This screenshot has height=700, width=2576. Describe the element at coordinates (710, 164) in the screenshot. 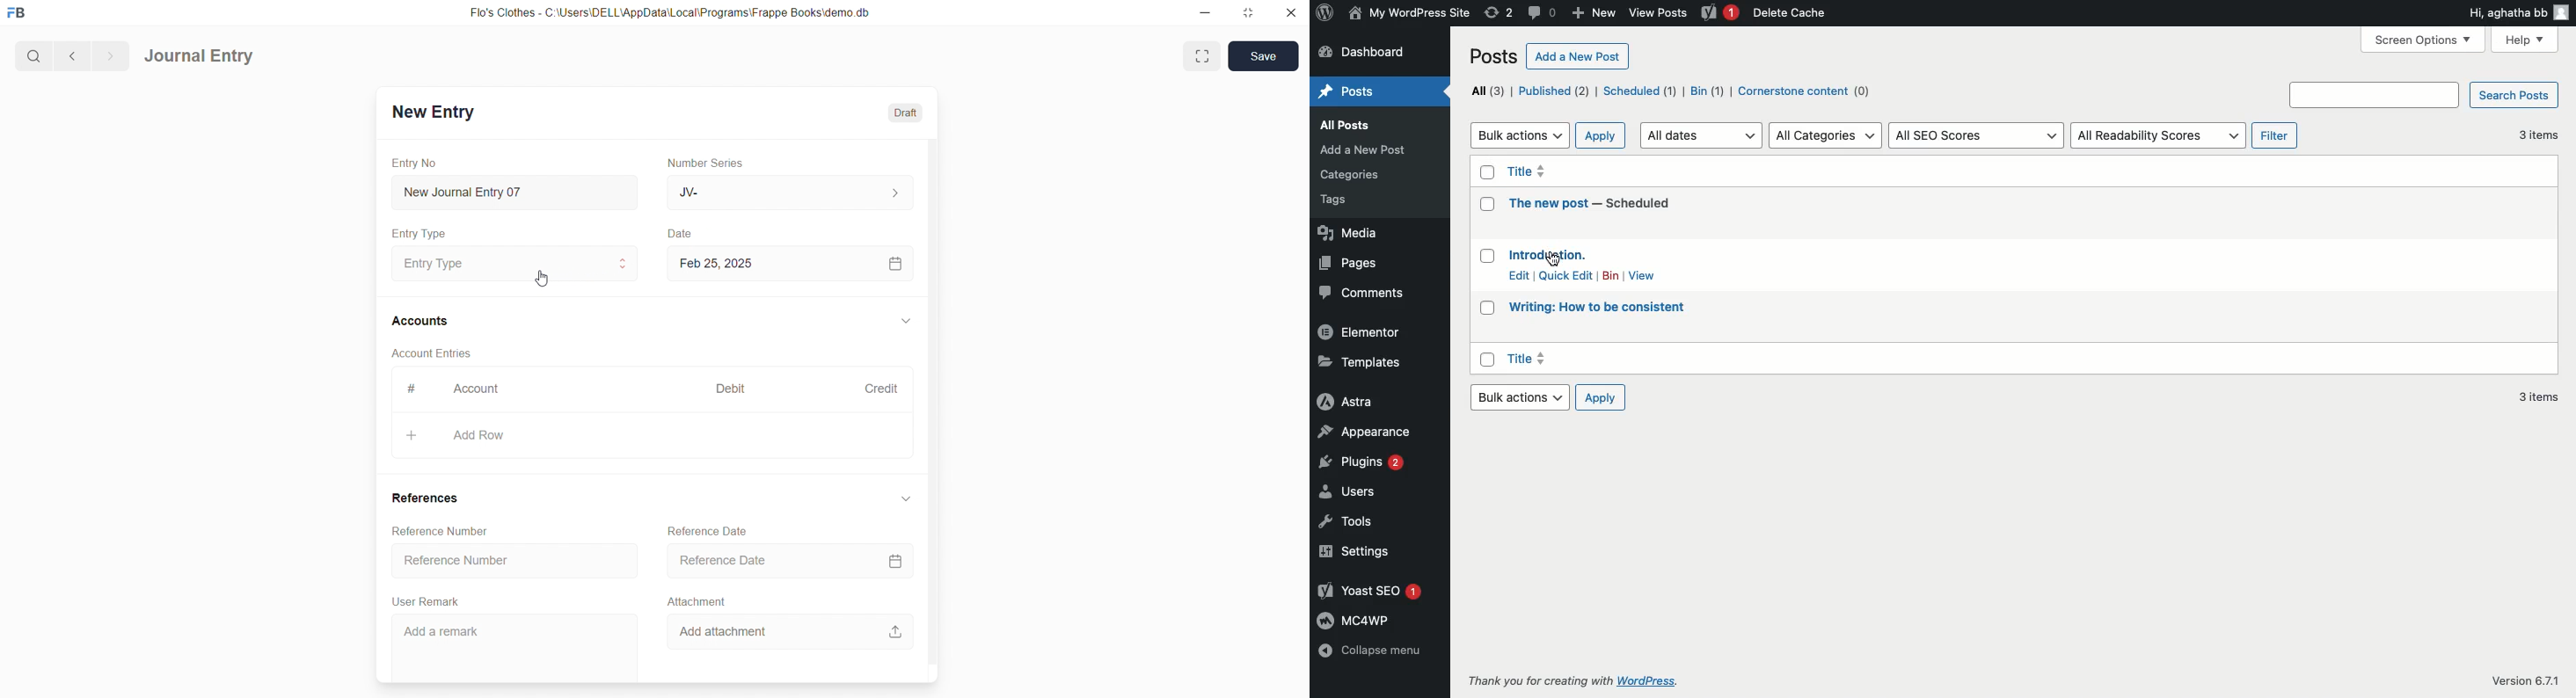

I see `Number Series` at that location.